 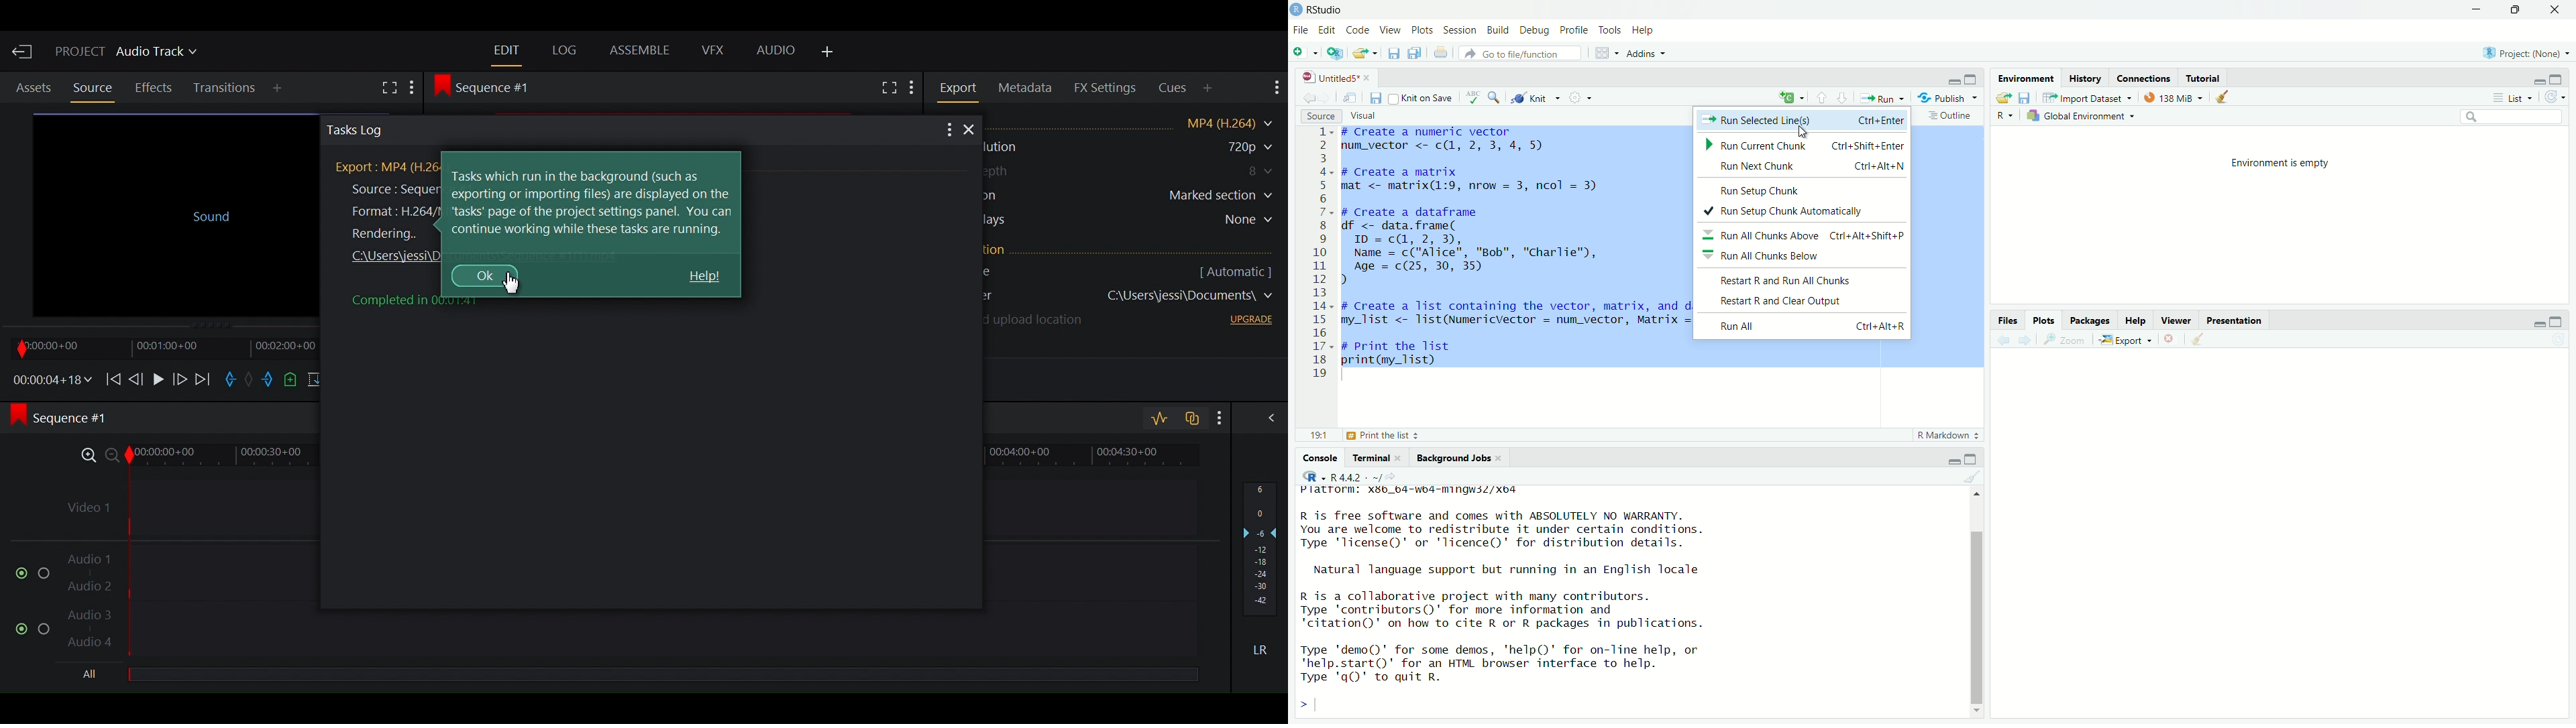 What do you see at coordinates (27, 572) in the screenshot?
I see `Enable/Disable` at bounding box center [27, 572].